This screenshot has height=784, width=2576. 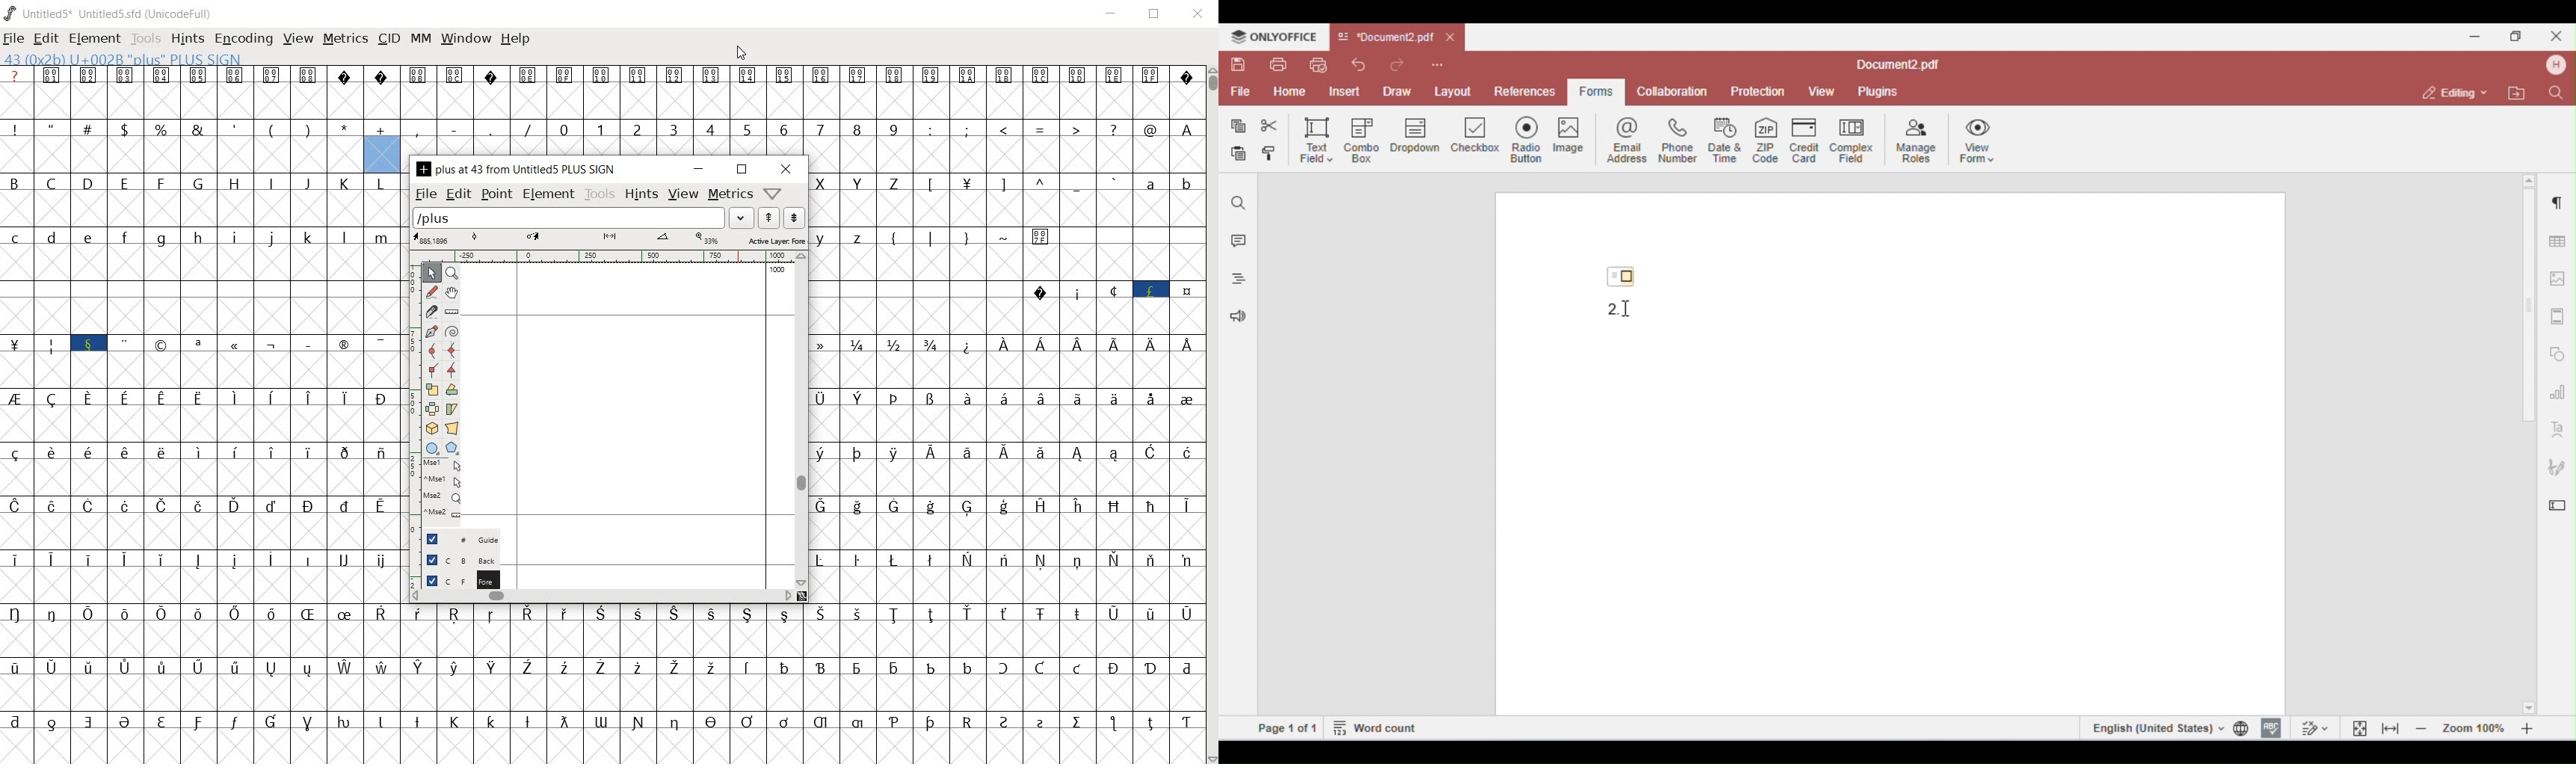 What do you see at coordinates (452, 274) in the screenshot?
I see `MAGNIFY` at bounding box center [452, 274].